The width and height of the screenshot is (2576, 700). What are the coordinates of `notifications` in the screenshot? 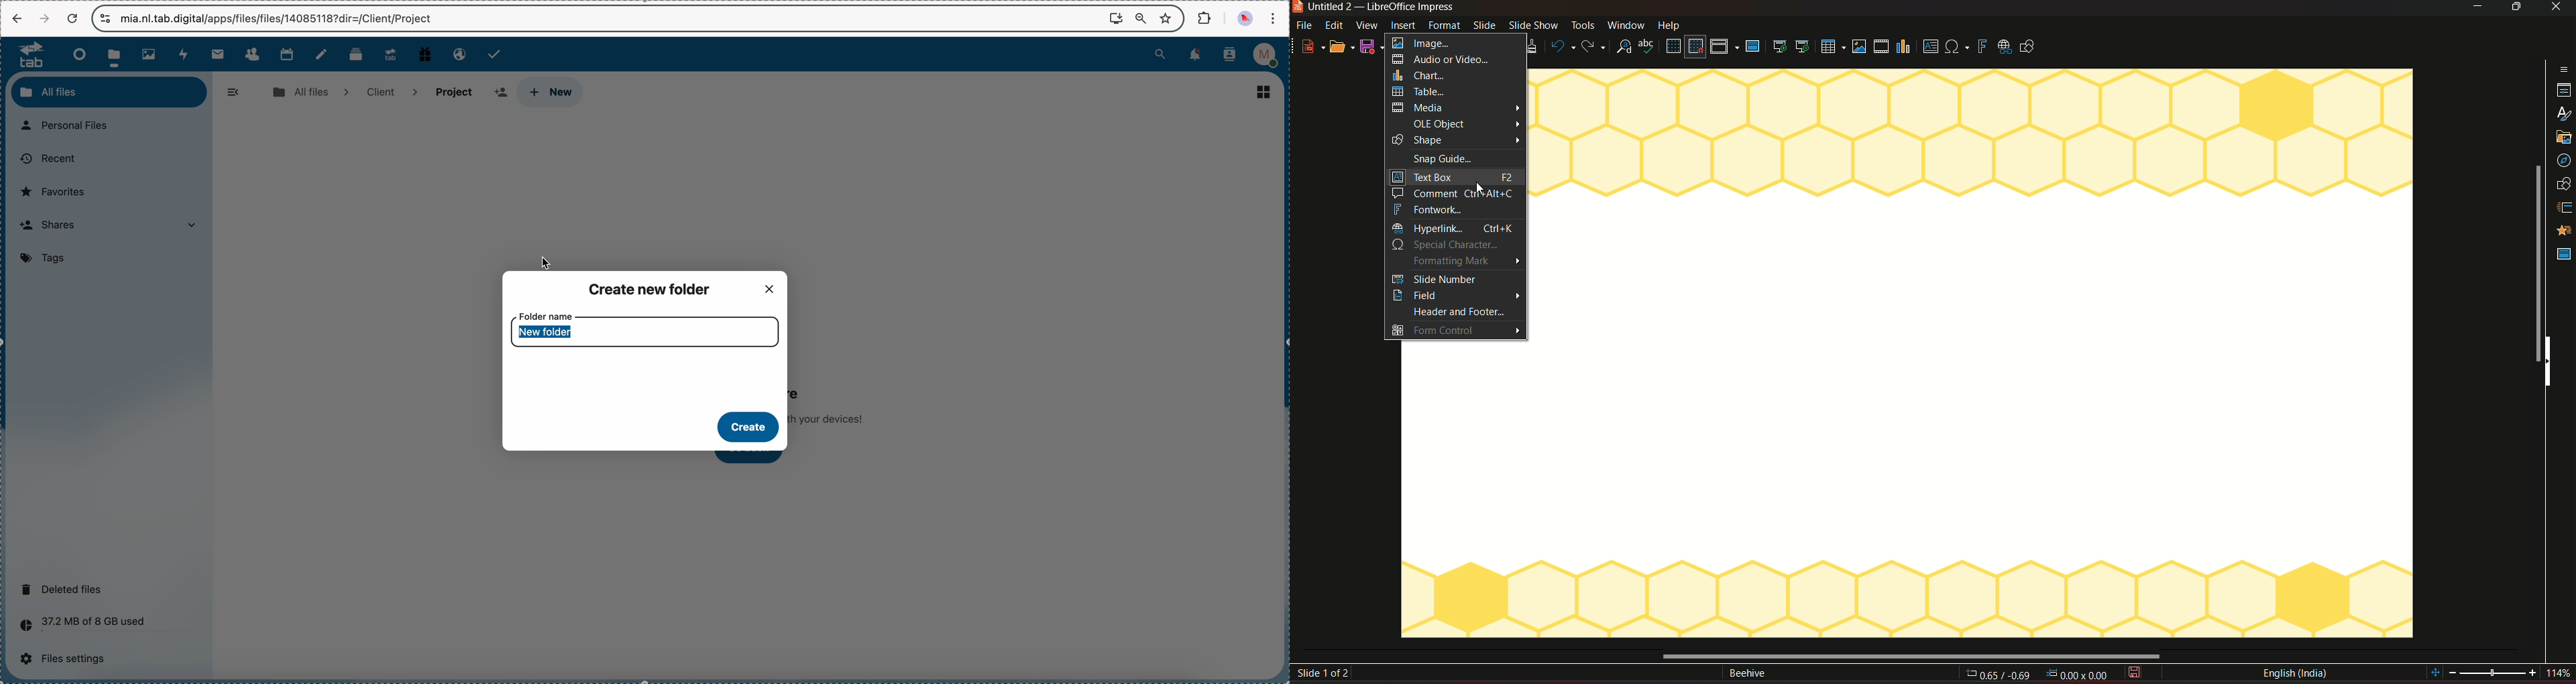 It's located at (1193, 55).